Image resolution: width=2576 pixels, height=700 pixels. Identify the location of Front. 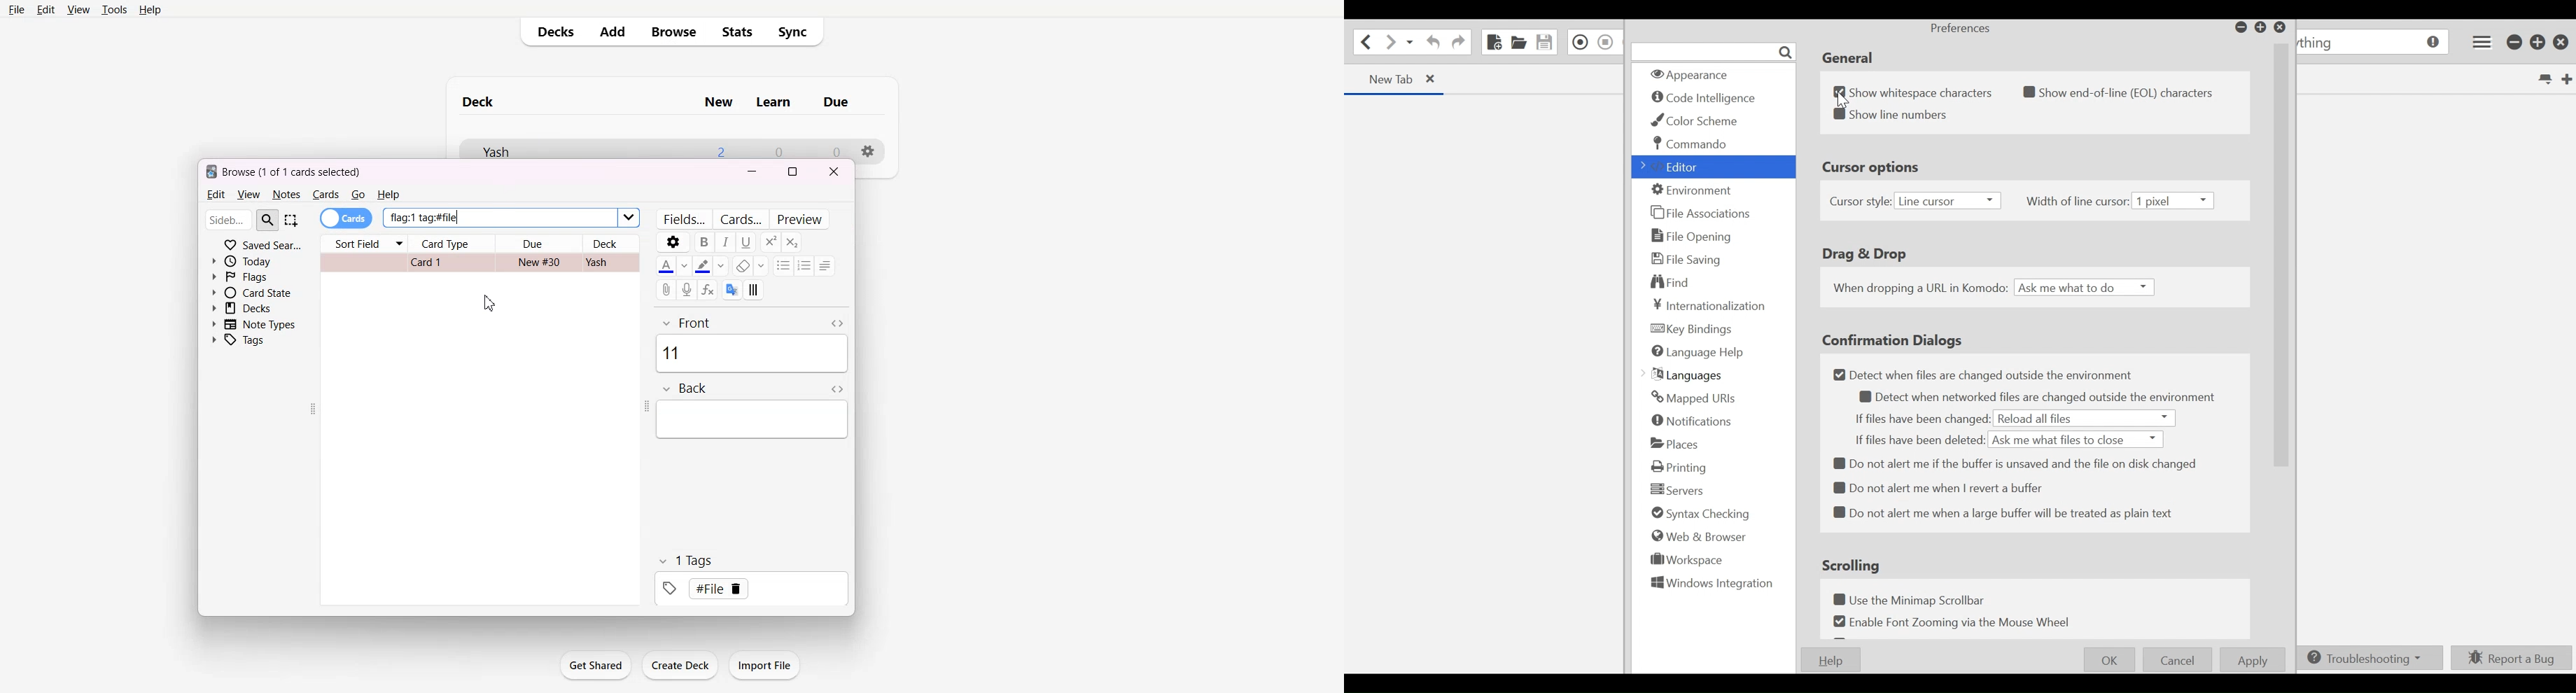
(736, 319).